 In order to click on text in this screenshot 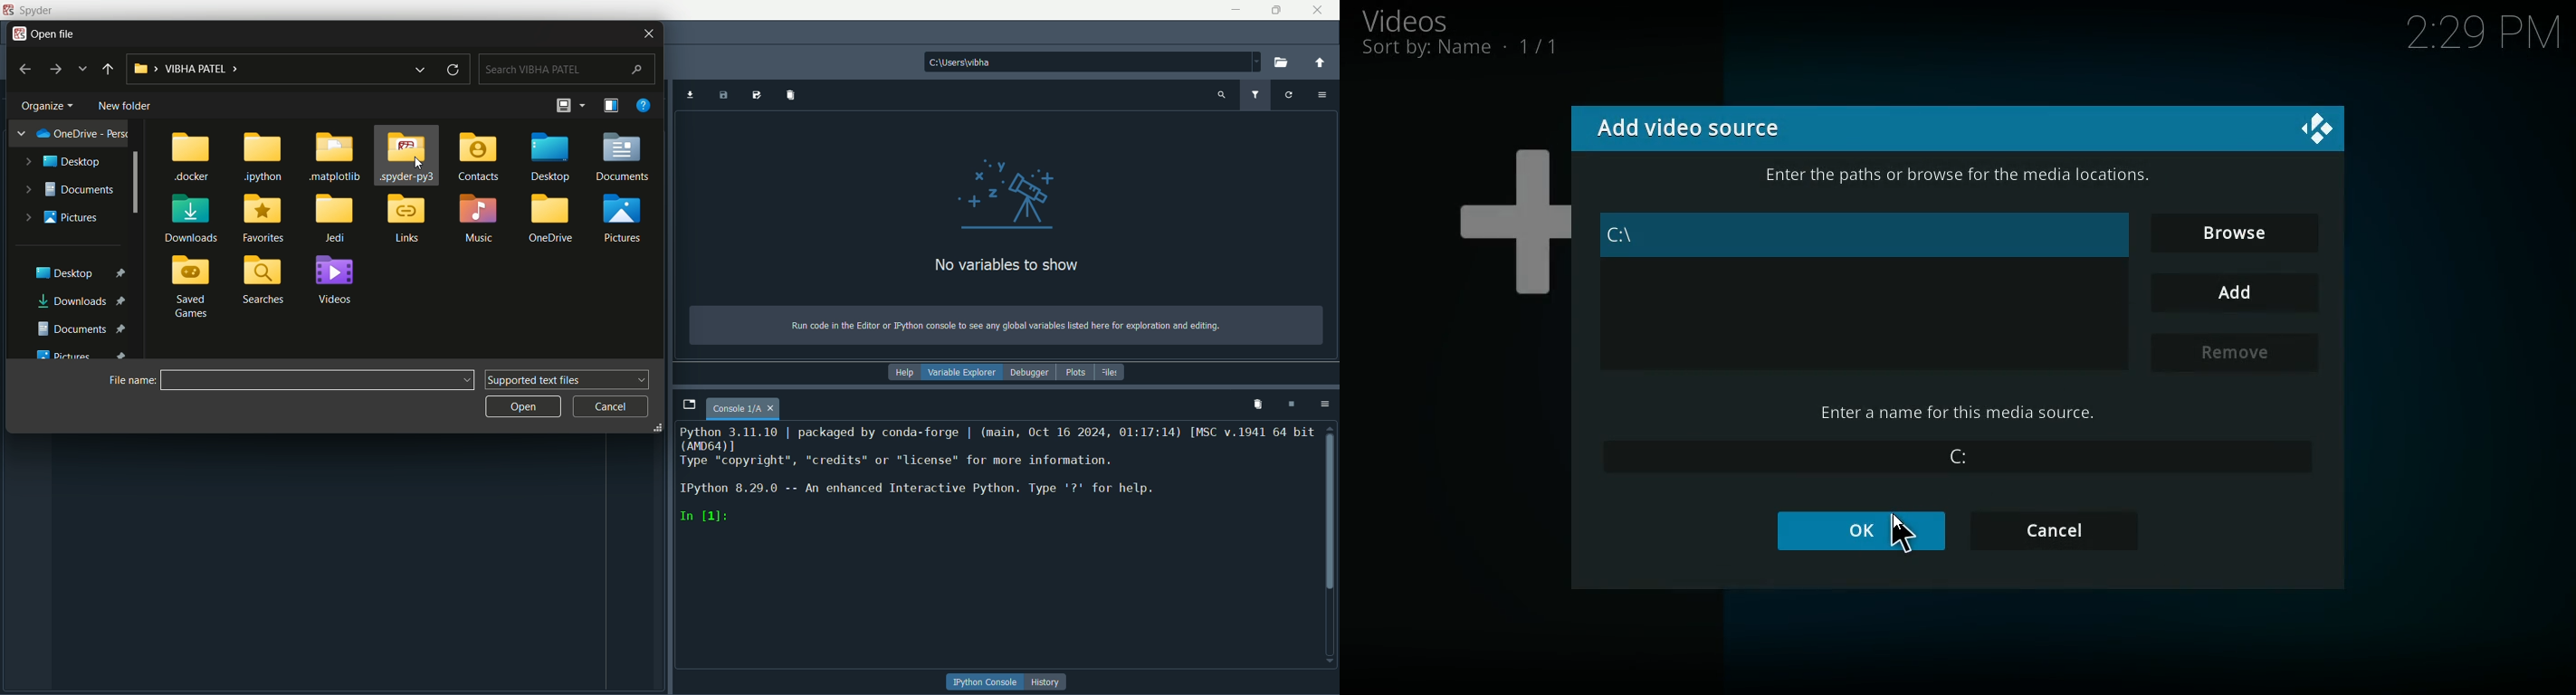, I will do `click(997, 476)`.